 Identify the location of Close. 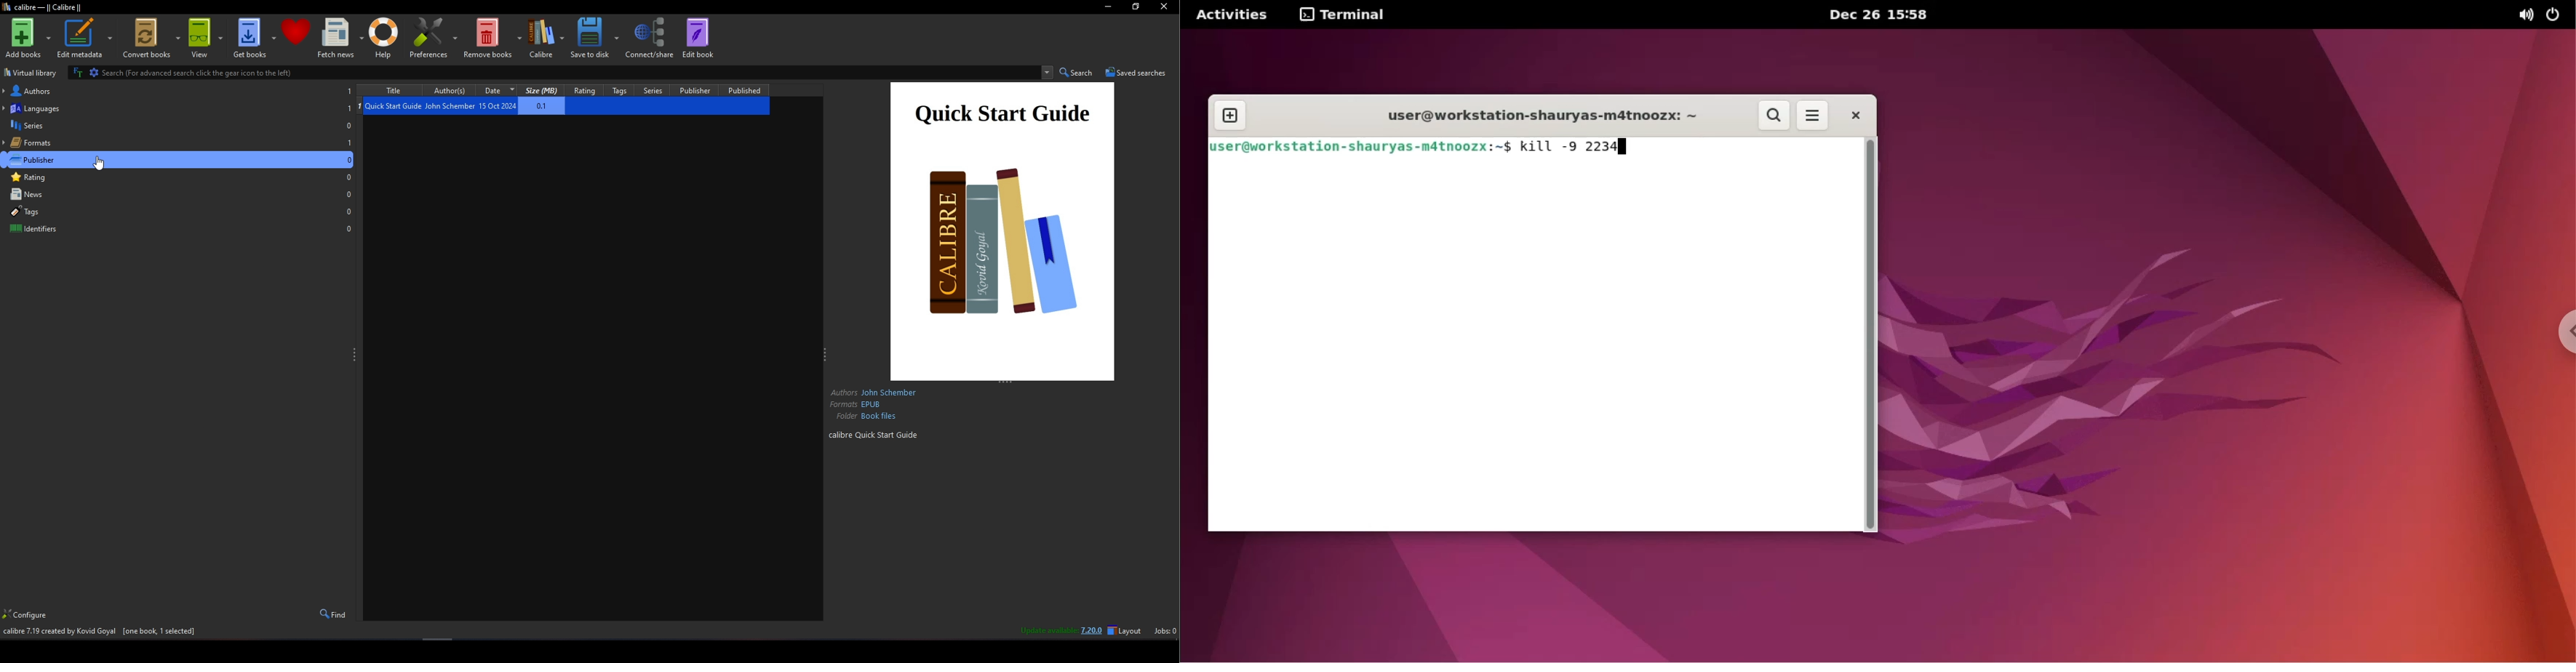
(1164, 7).